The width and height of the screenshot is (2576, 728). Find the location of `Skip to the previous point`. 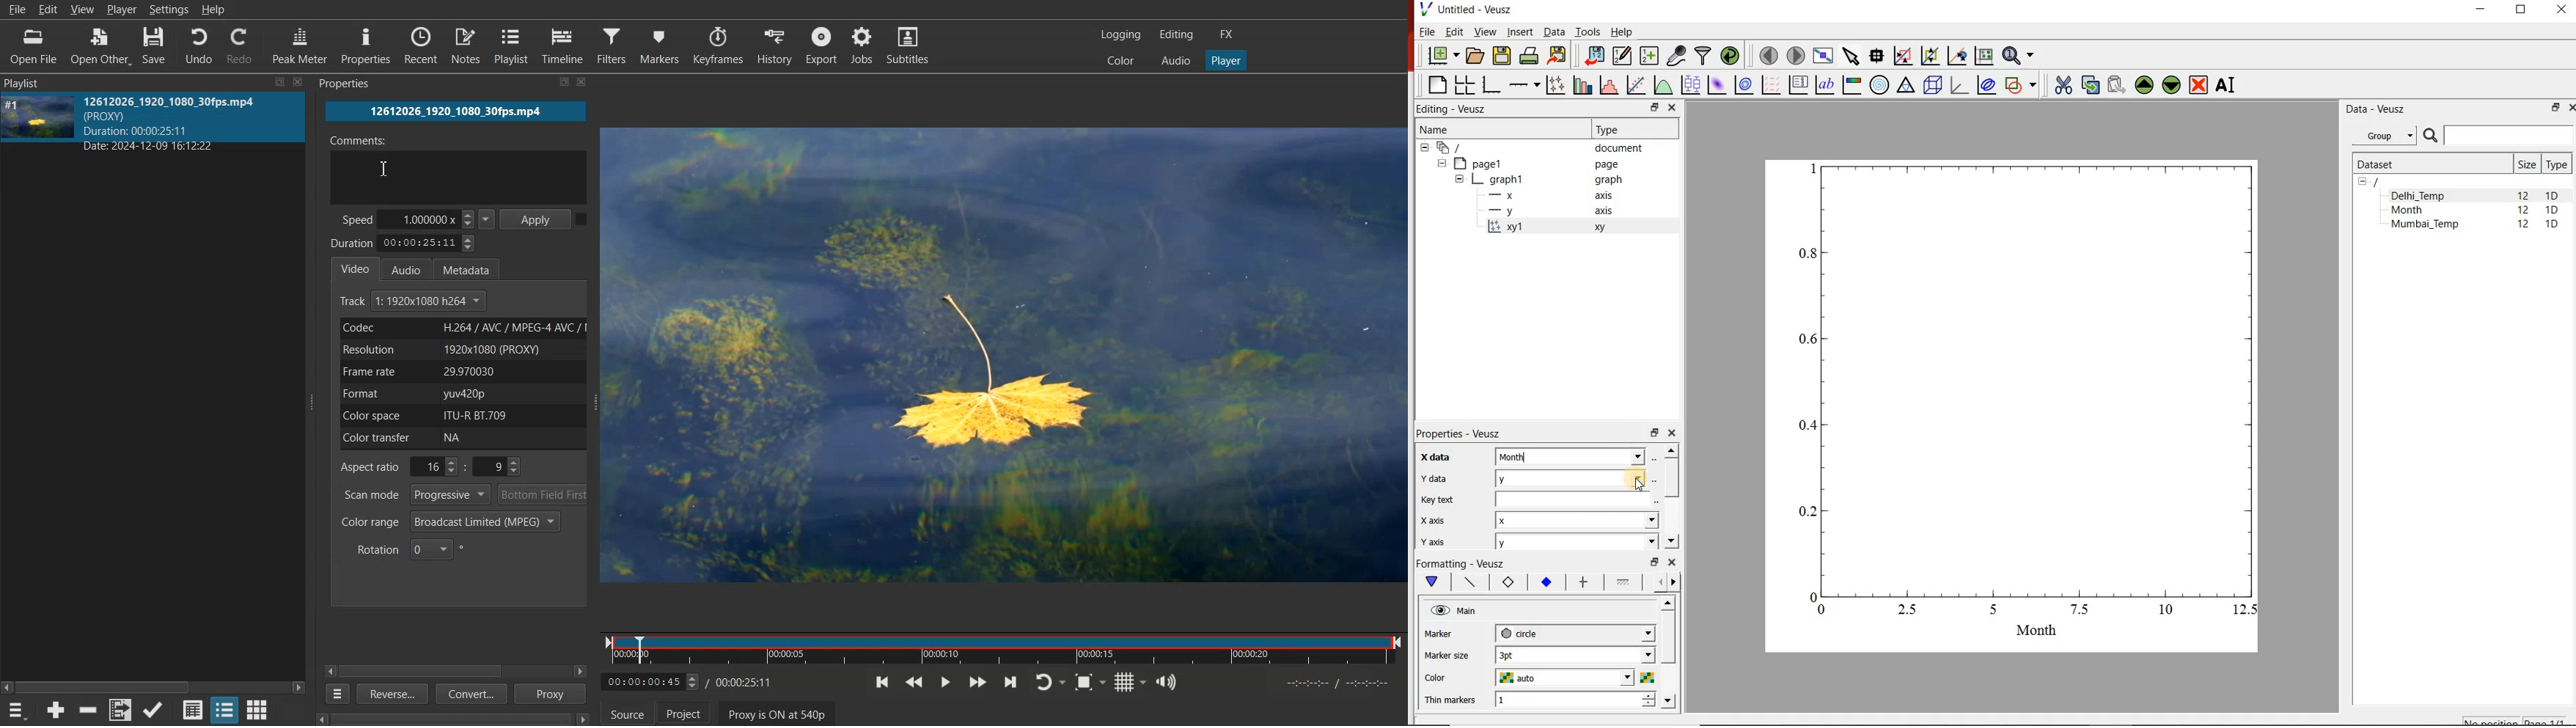

Skip to the previous point is located at coordinates (883, 682).